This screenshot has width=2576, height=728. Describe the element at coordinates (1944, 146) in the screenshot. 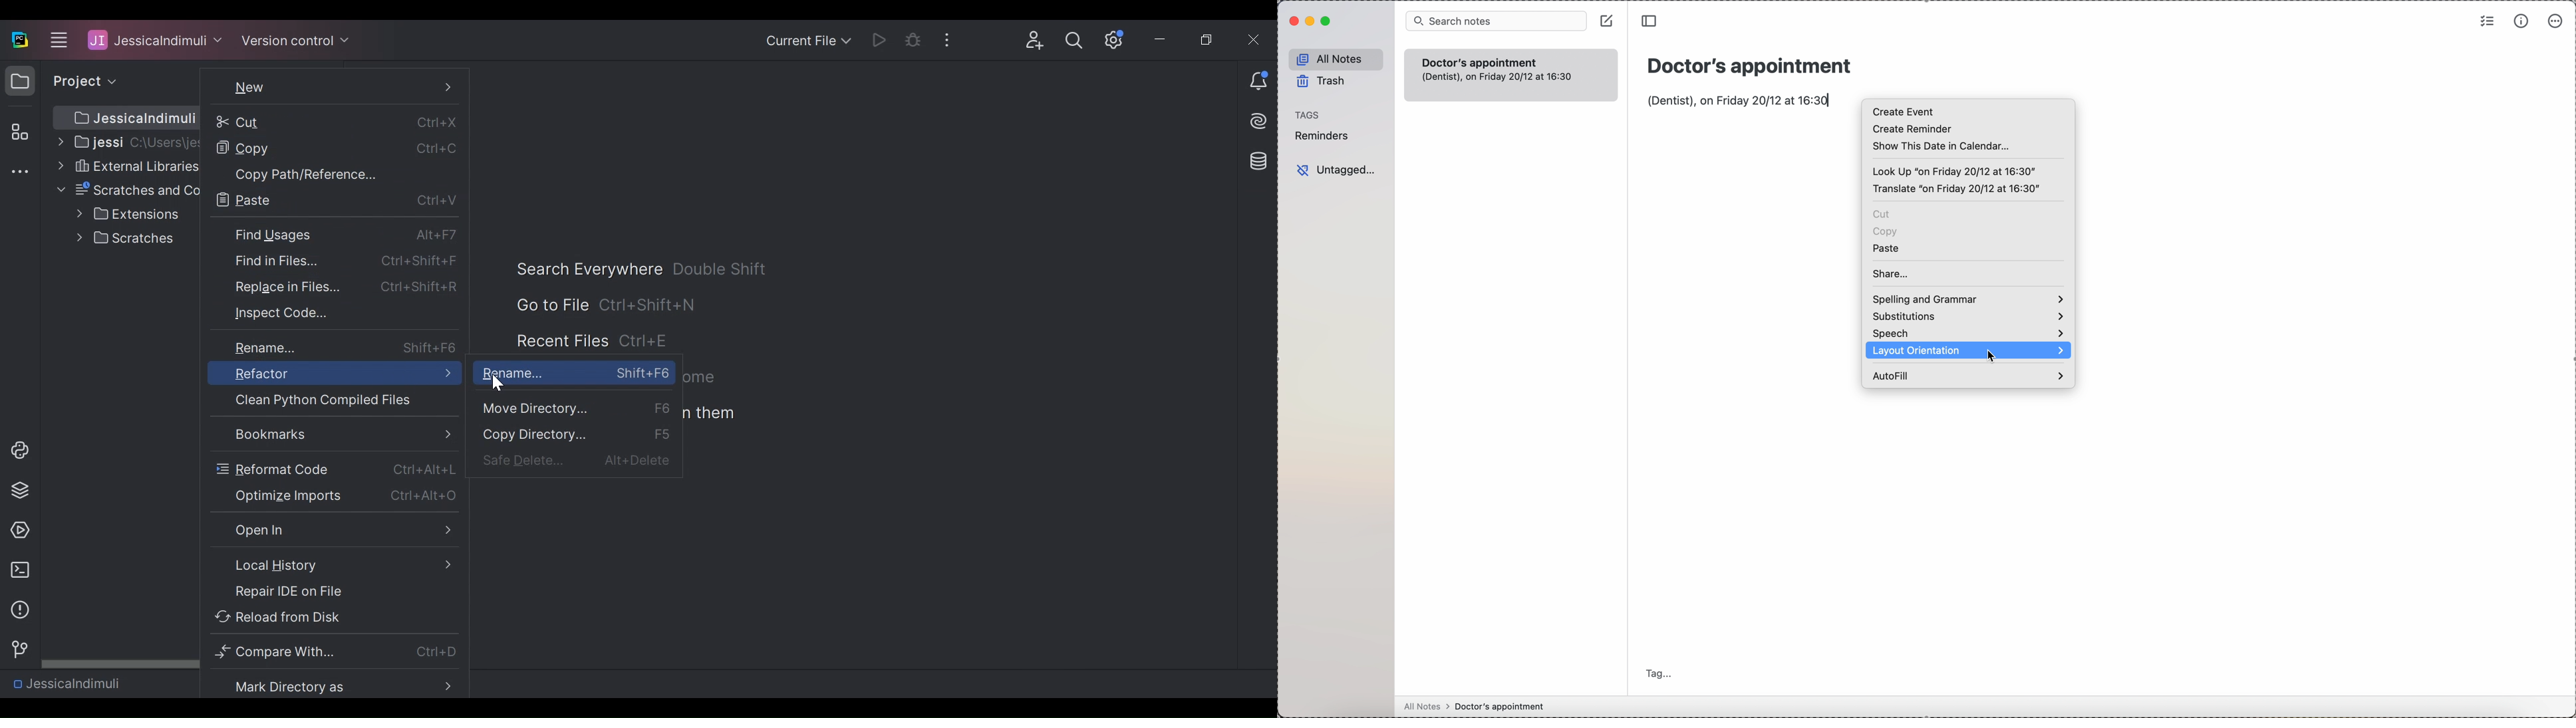

I see `show this date in calendar` at that location.